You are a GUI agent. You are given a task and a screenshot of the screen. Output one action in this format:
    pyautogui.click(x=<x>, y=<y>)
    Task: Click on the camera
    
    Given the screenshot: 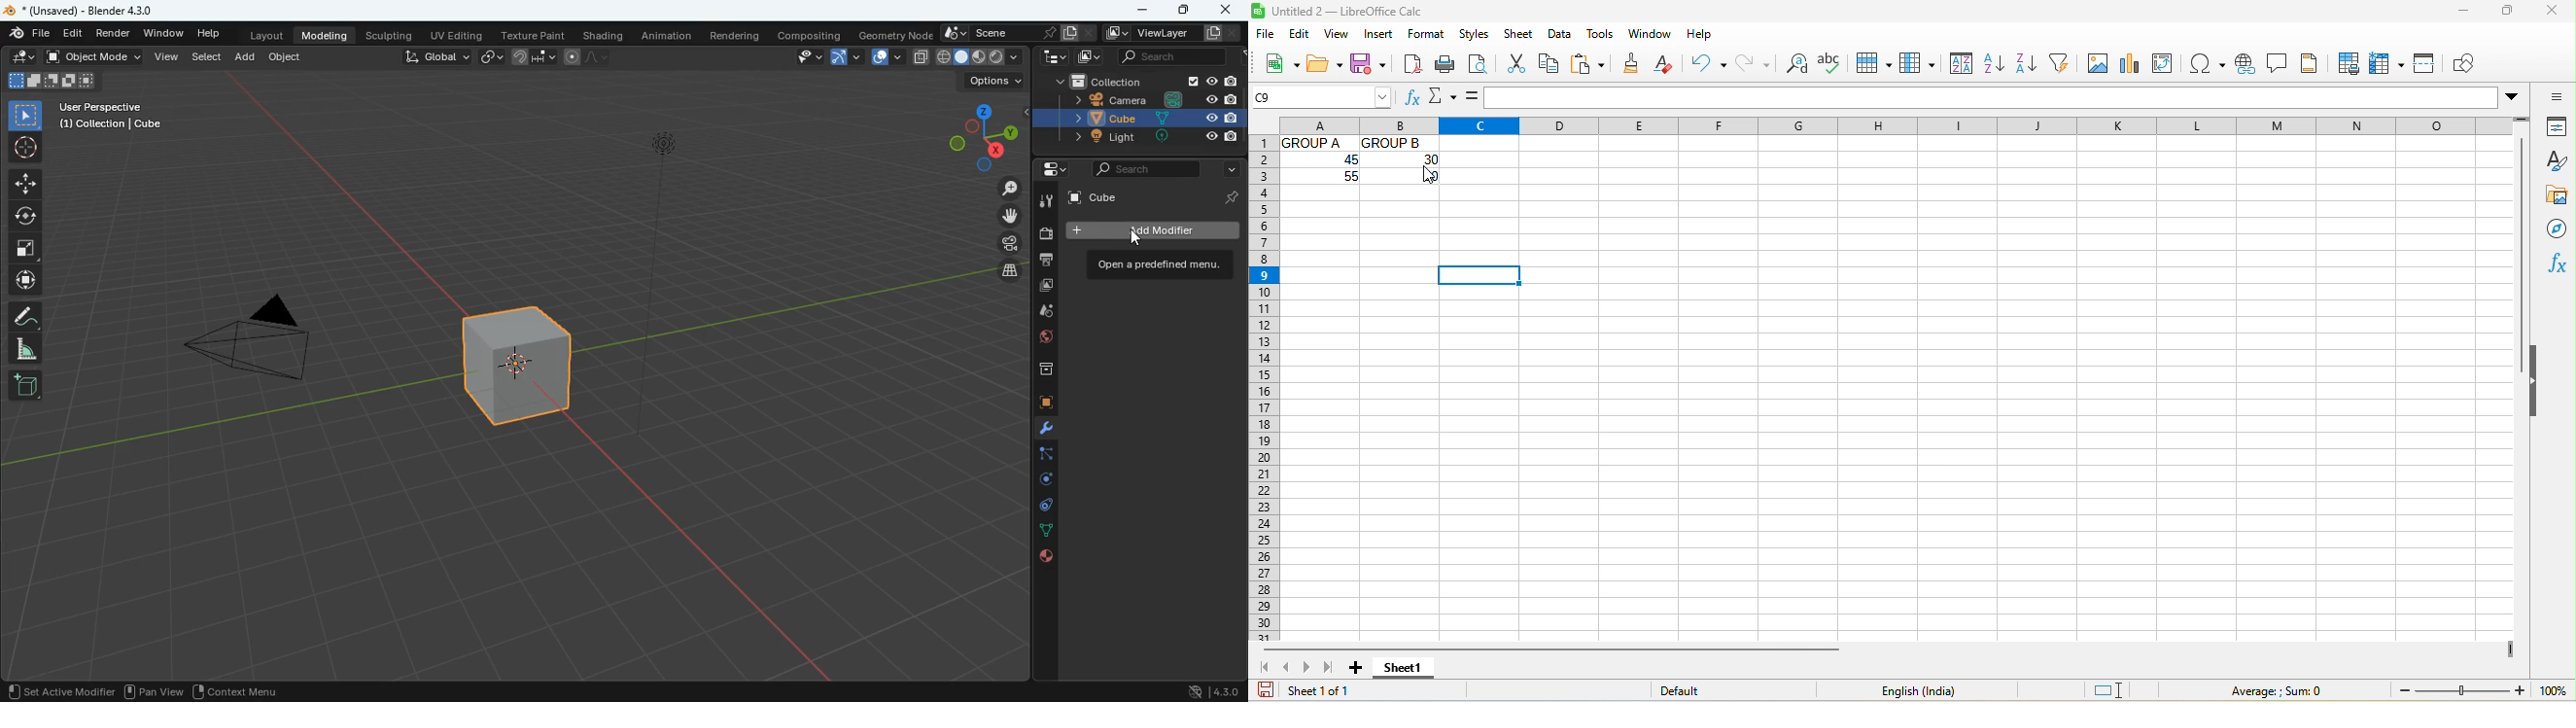 What is the action you would take?
    pyautogui.click(x=1045, y=234)
    